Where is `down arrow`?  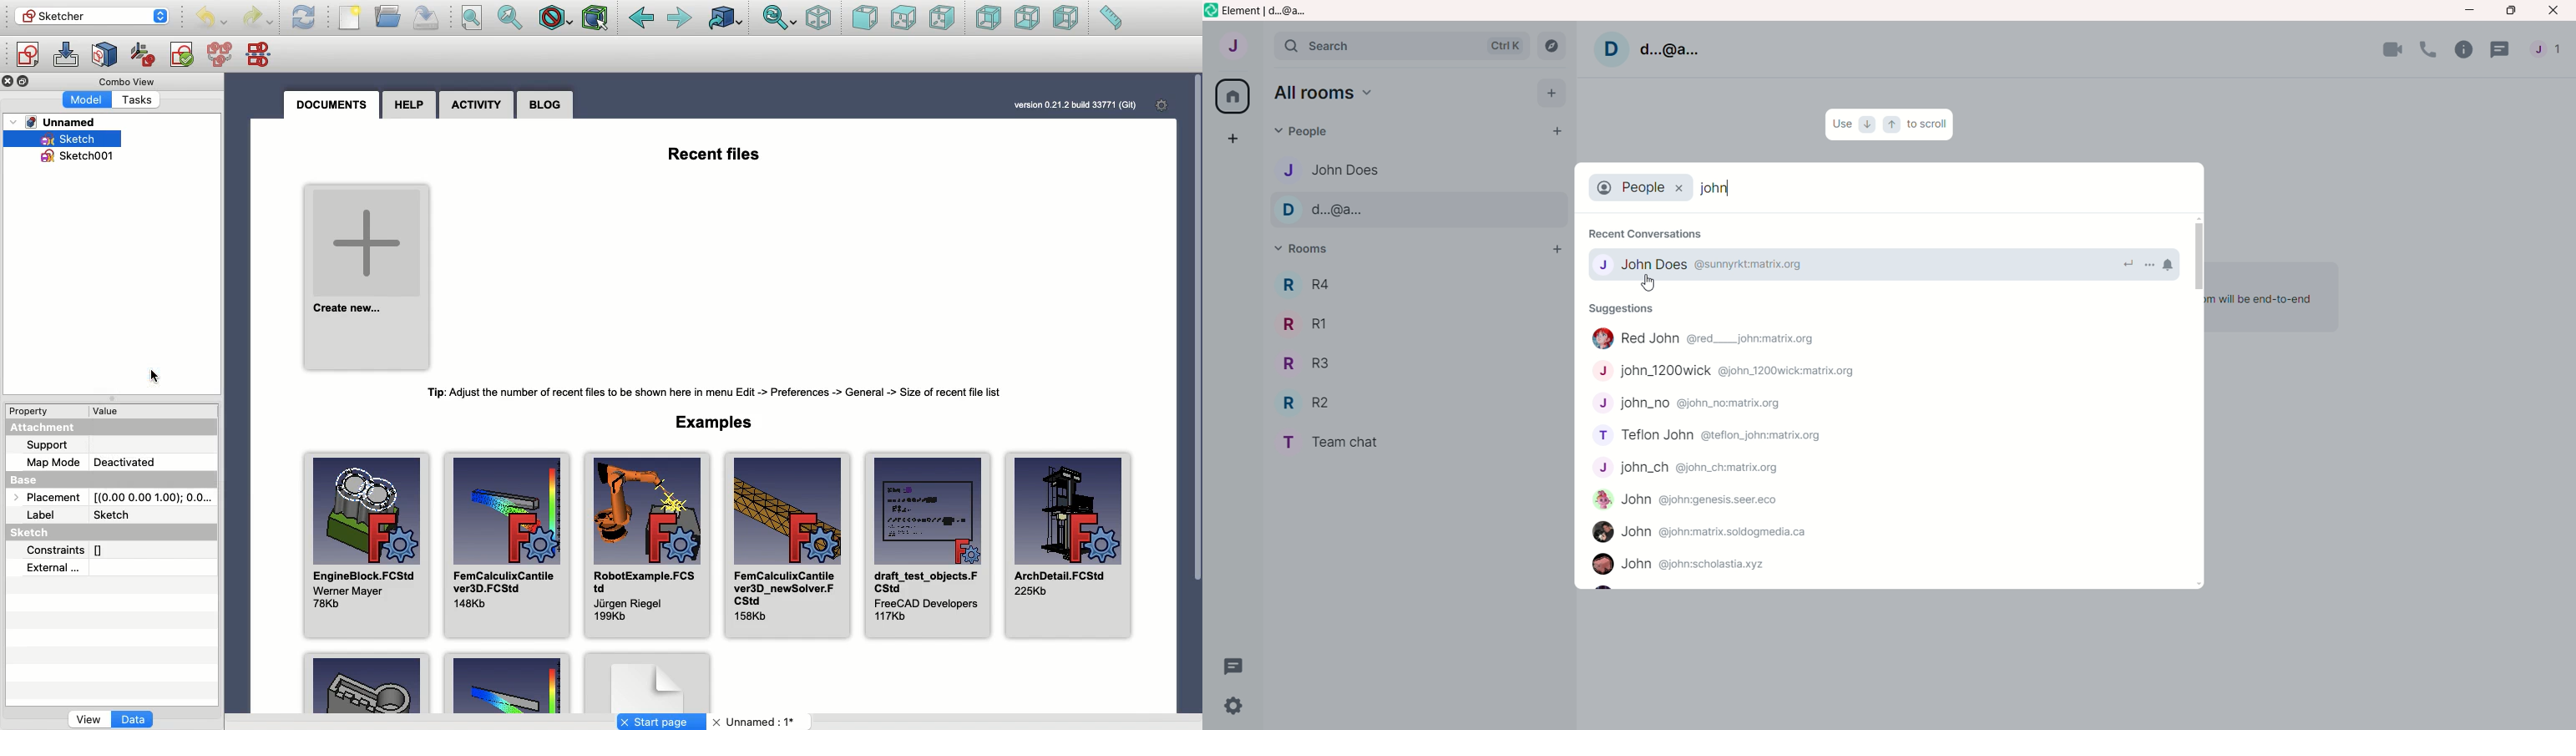 down arrow is located at coordinates (1866, 126).